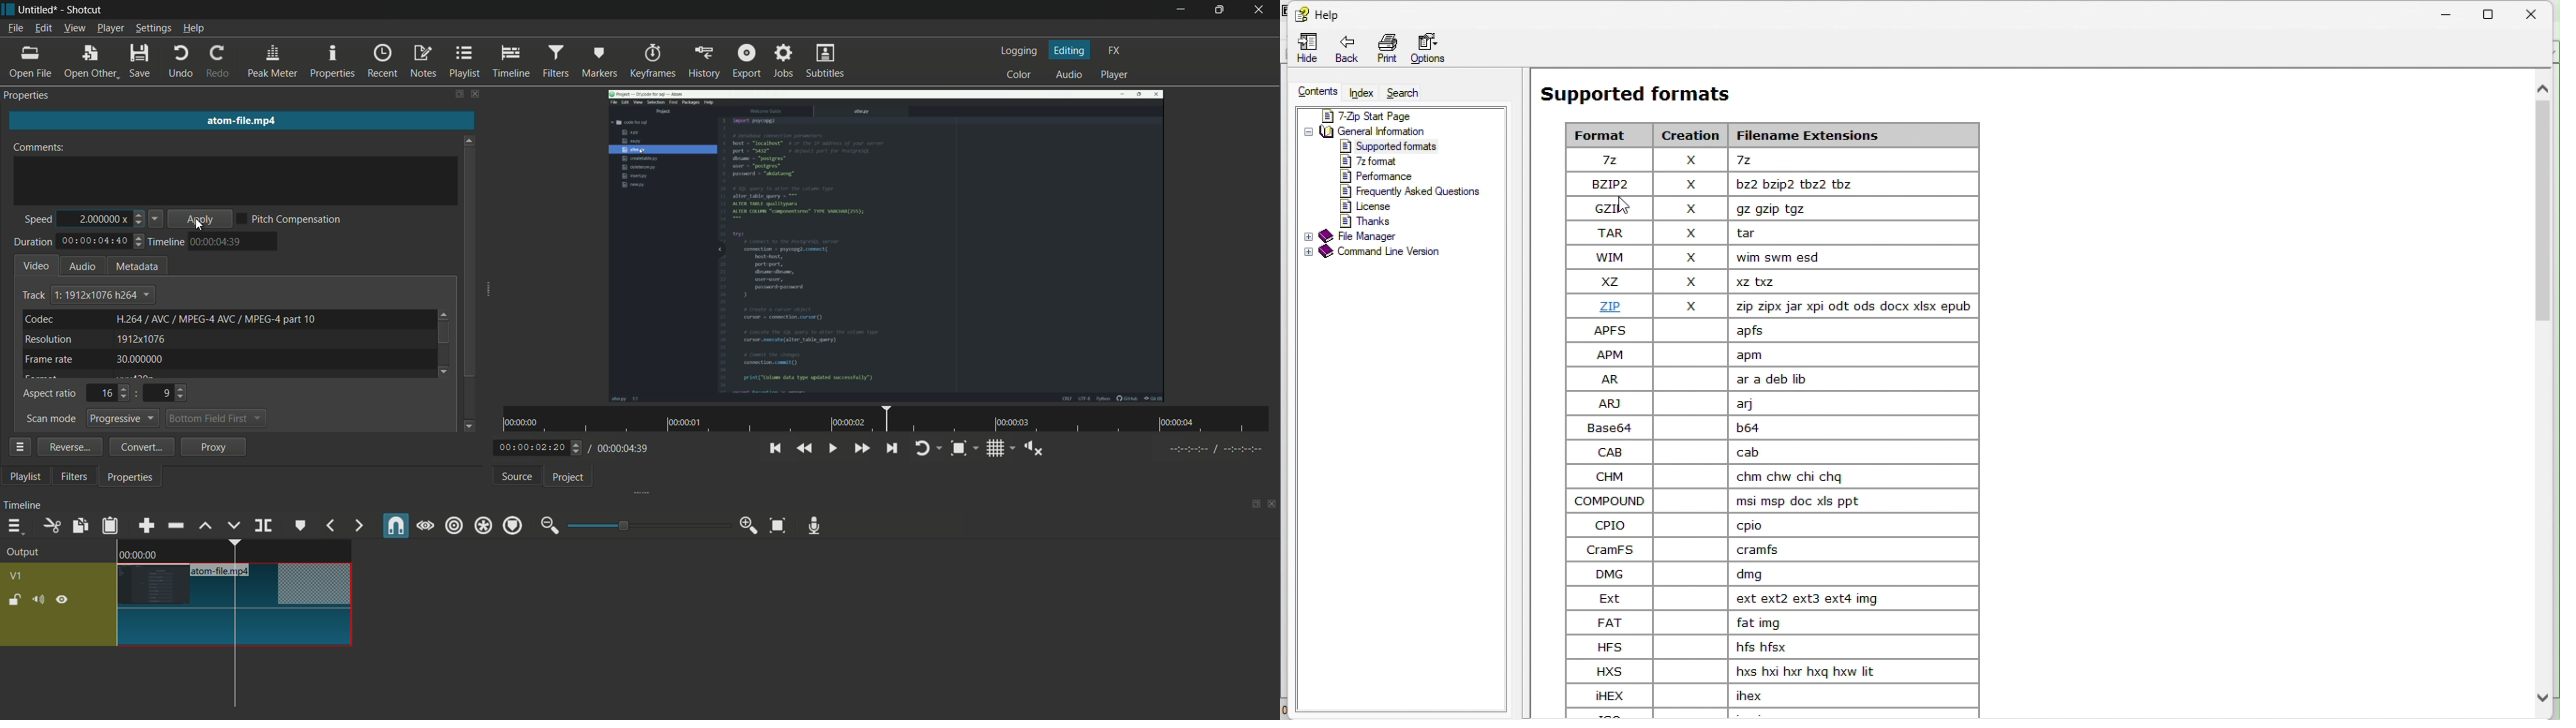 The height and width of the screenshot is (728, 2576). Describe the element at coordinates (141, 61) in the screenshot. I see `save` at that location.